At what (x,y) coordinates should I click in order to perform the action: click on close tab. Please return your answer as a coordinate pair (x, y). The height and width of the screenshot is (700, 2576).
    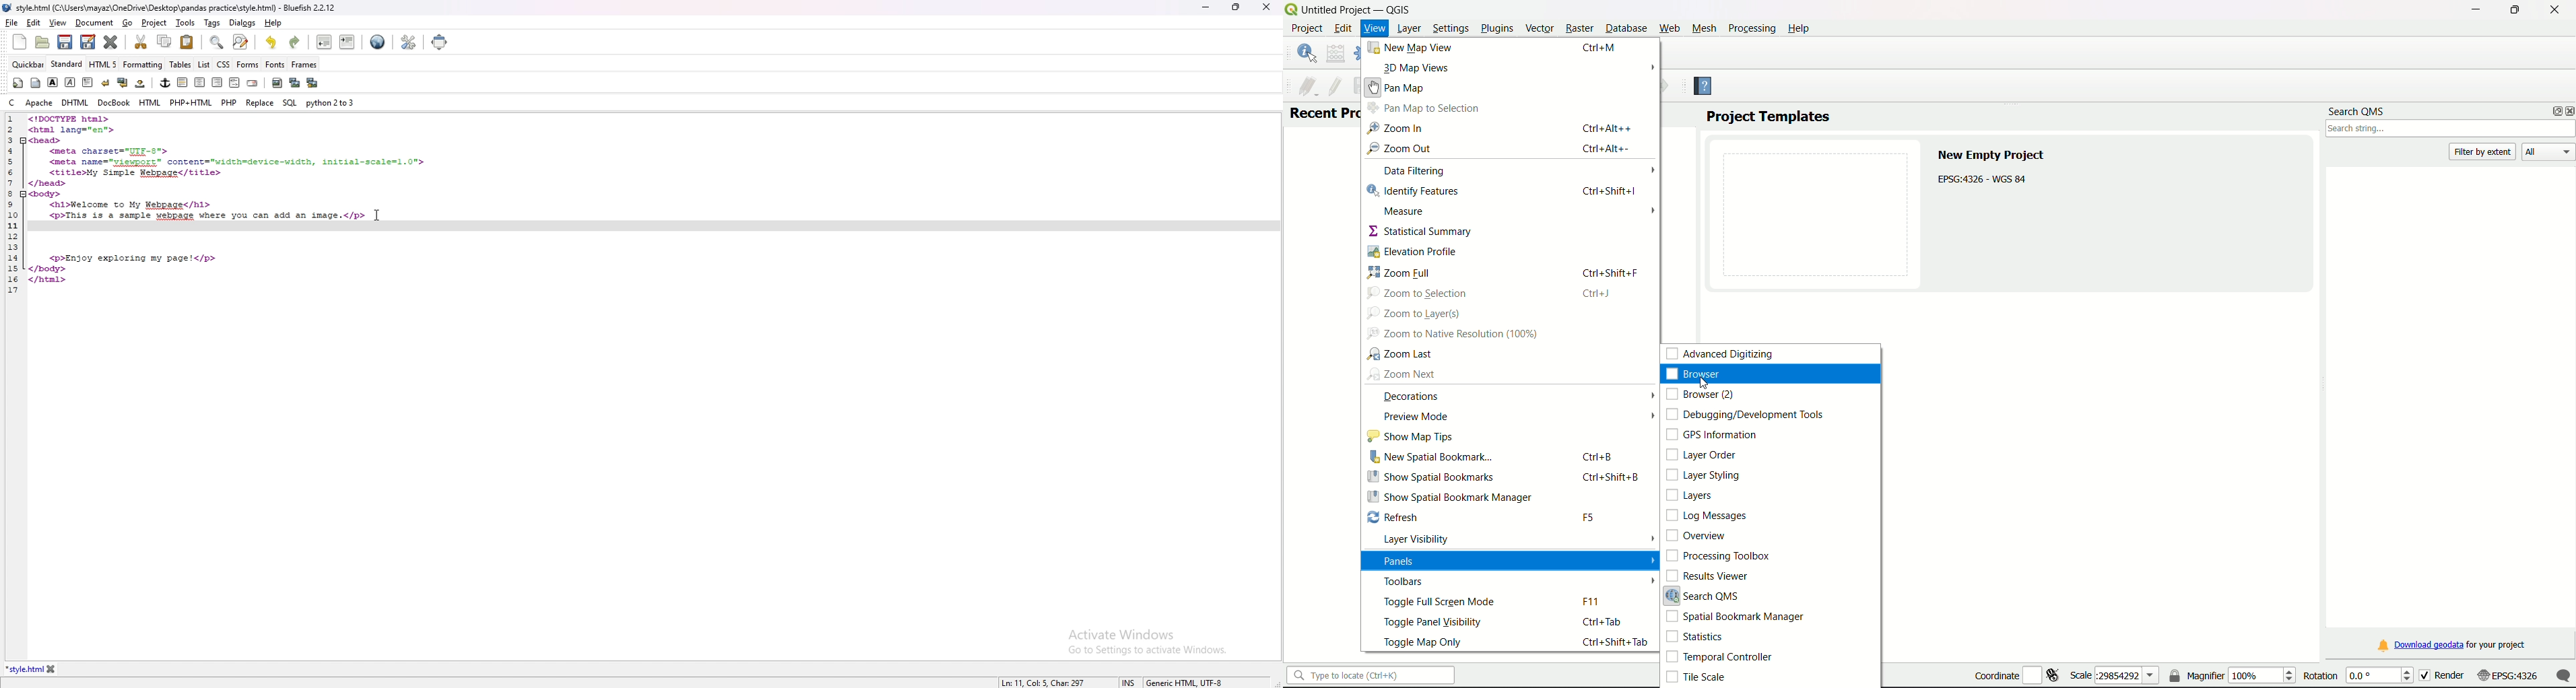
    Looking at the image, I should click on (53, 669).